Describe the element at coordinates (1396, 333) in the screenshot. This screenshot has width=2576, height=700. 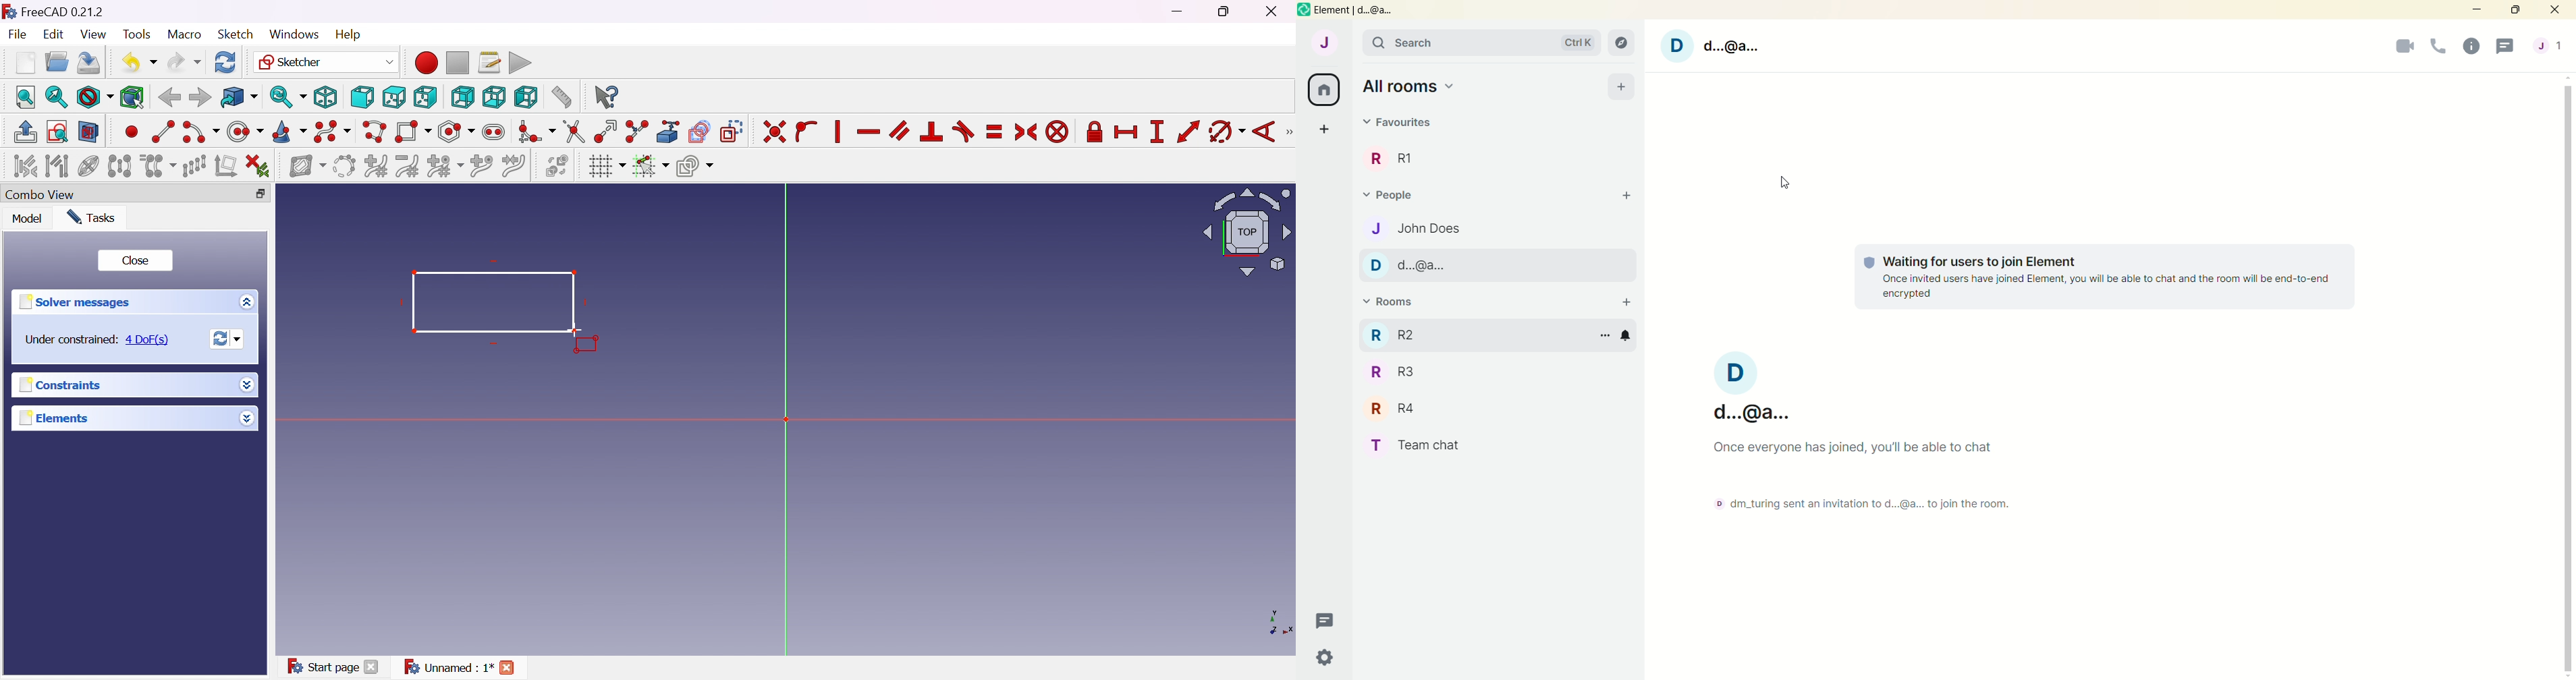
I see `R R2` at that location.